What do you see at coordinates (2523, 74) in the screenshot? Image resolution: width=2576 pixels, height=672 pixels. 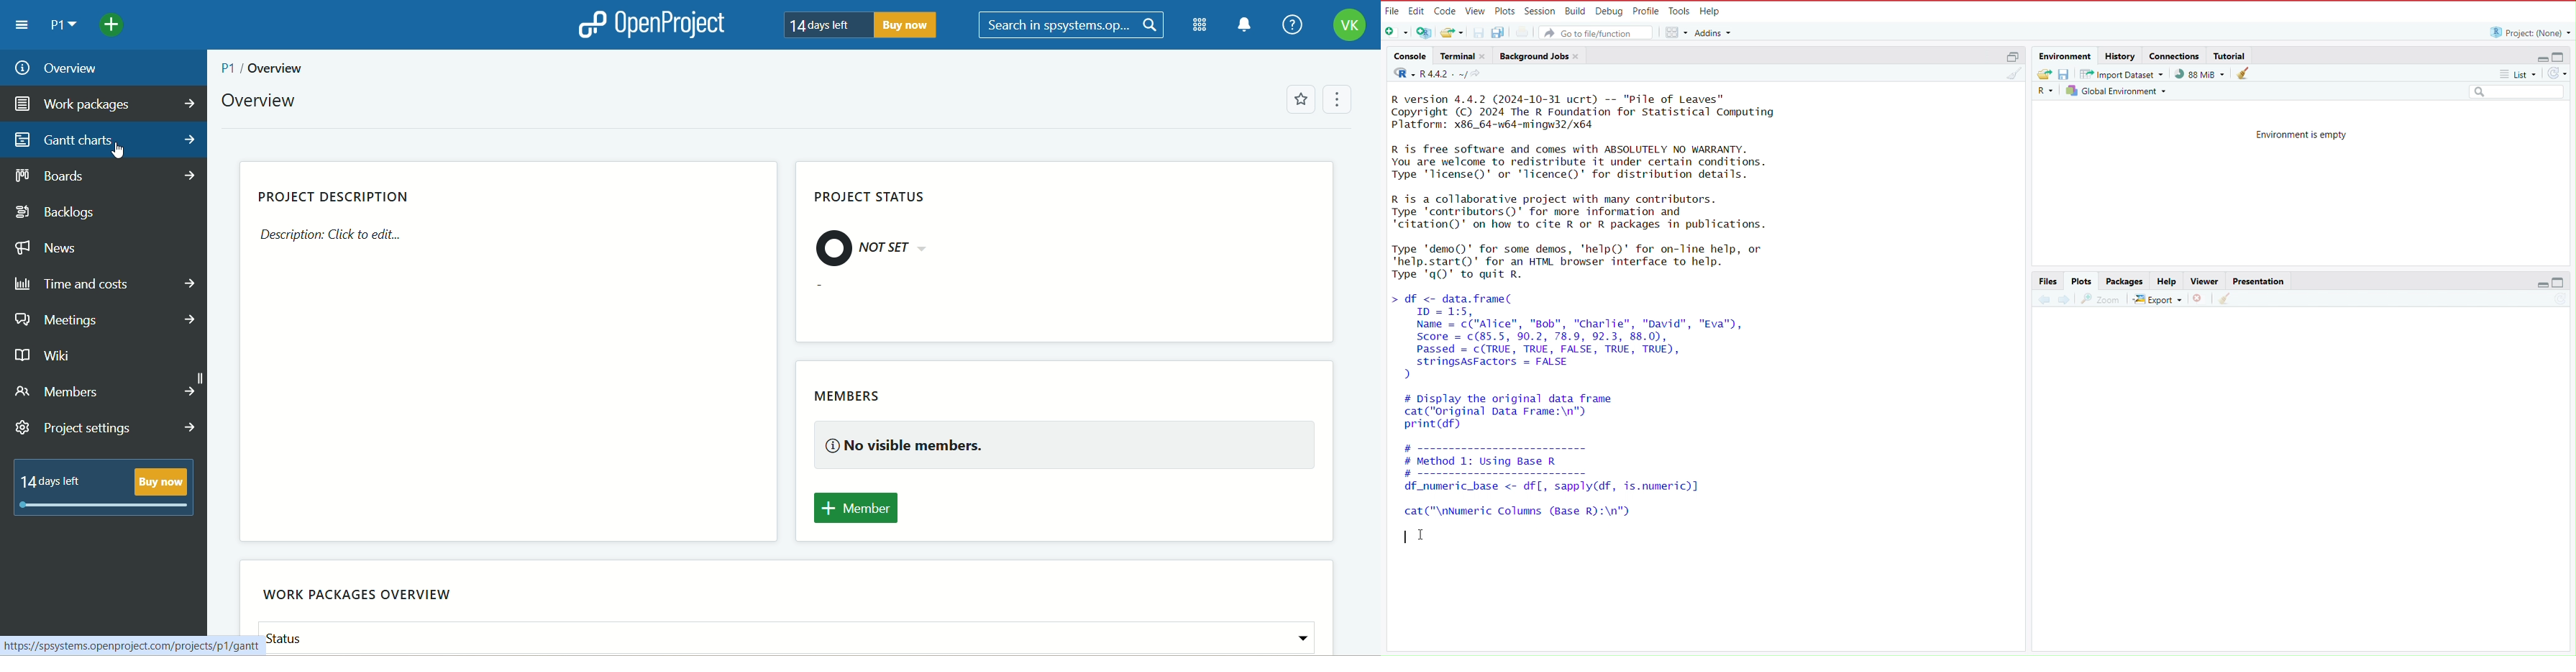 I see `list` at bounding box center [2523, 74].